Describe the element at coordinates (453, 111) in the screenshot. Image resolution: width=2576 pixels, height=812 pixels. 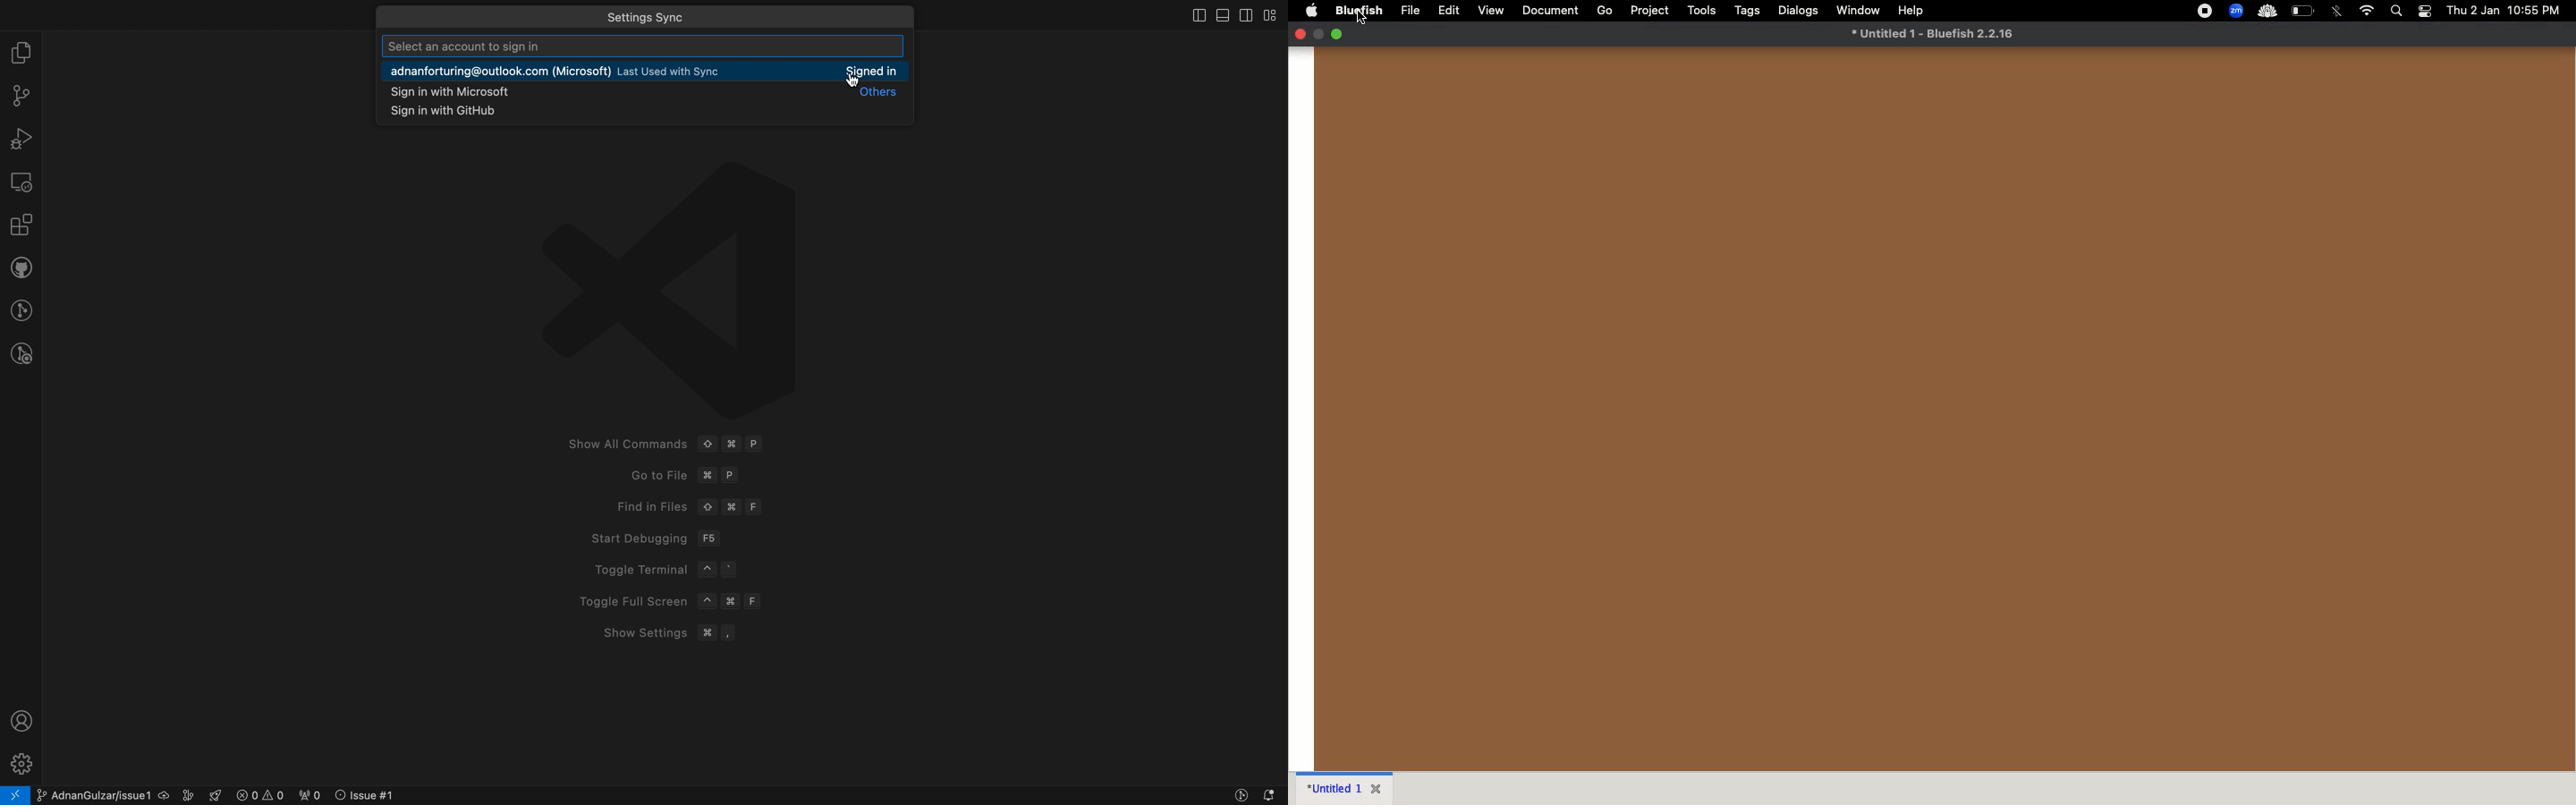
I see `snippets` at that location.